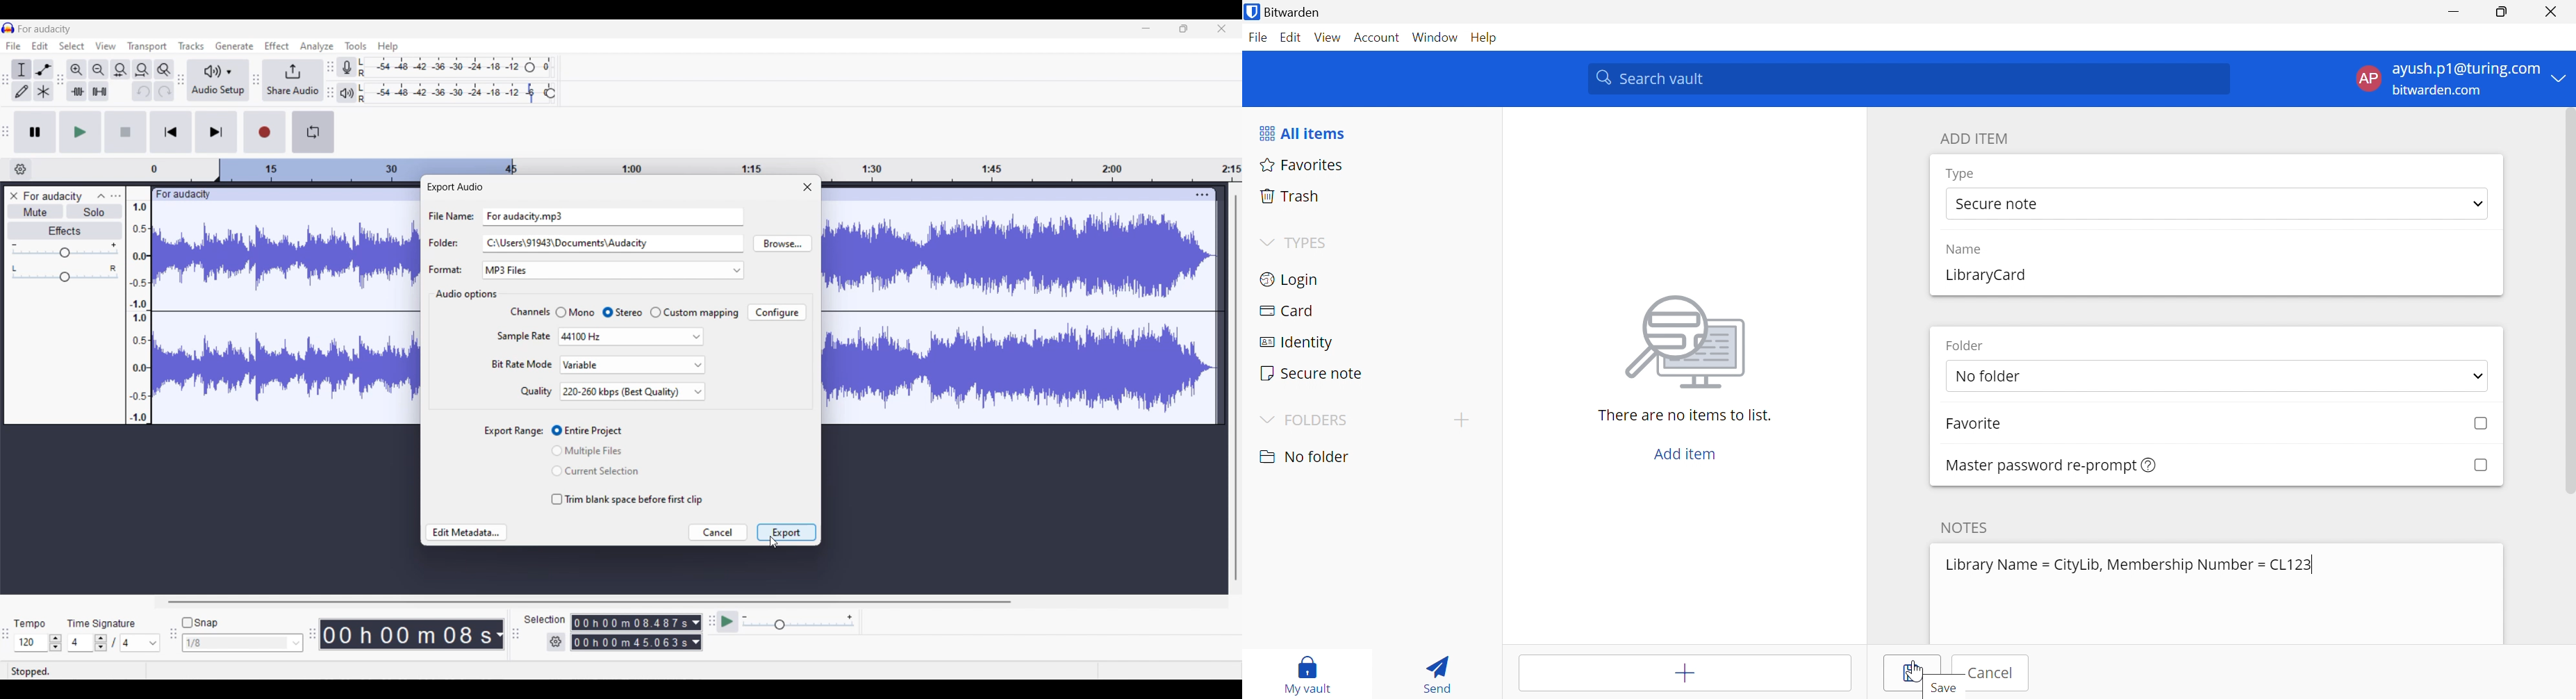 Image resolution: width=2576 pixels, height=700 pixels. I want to click on TYPES, so click(1298, 242).